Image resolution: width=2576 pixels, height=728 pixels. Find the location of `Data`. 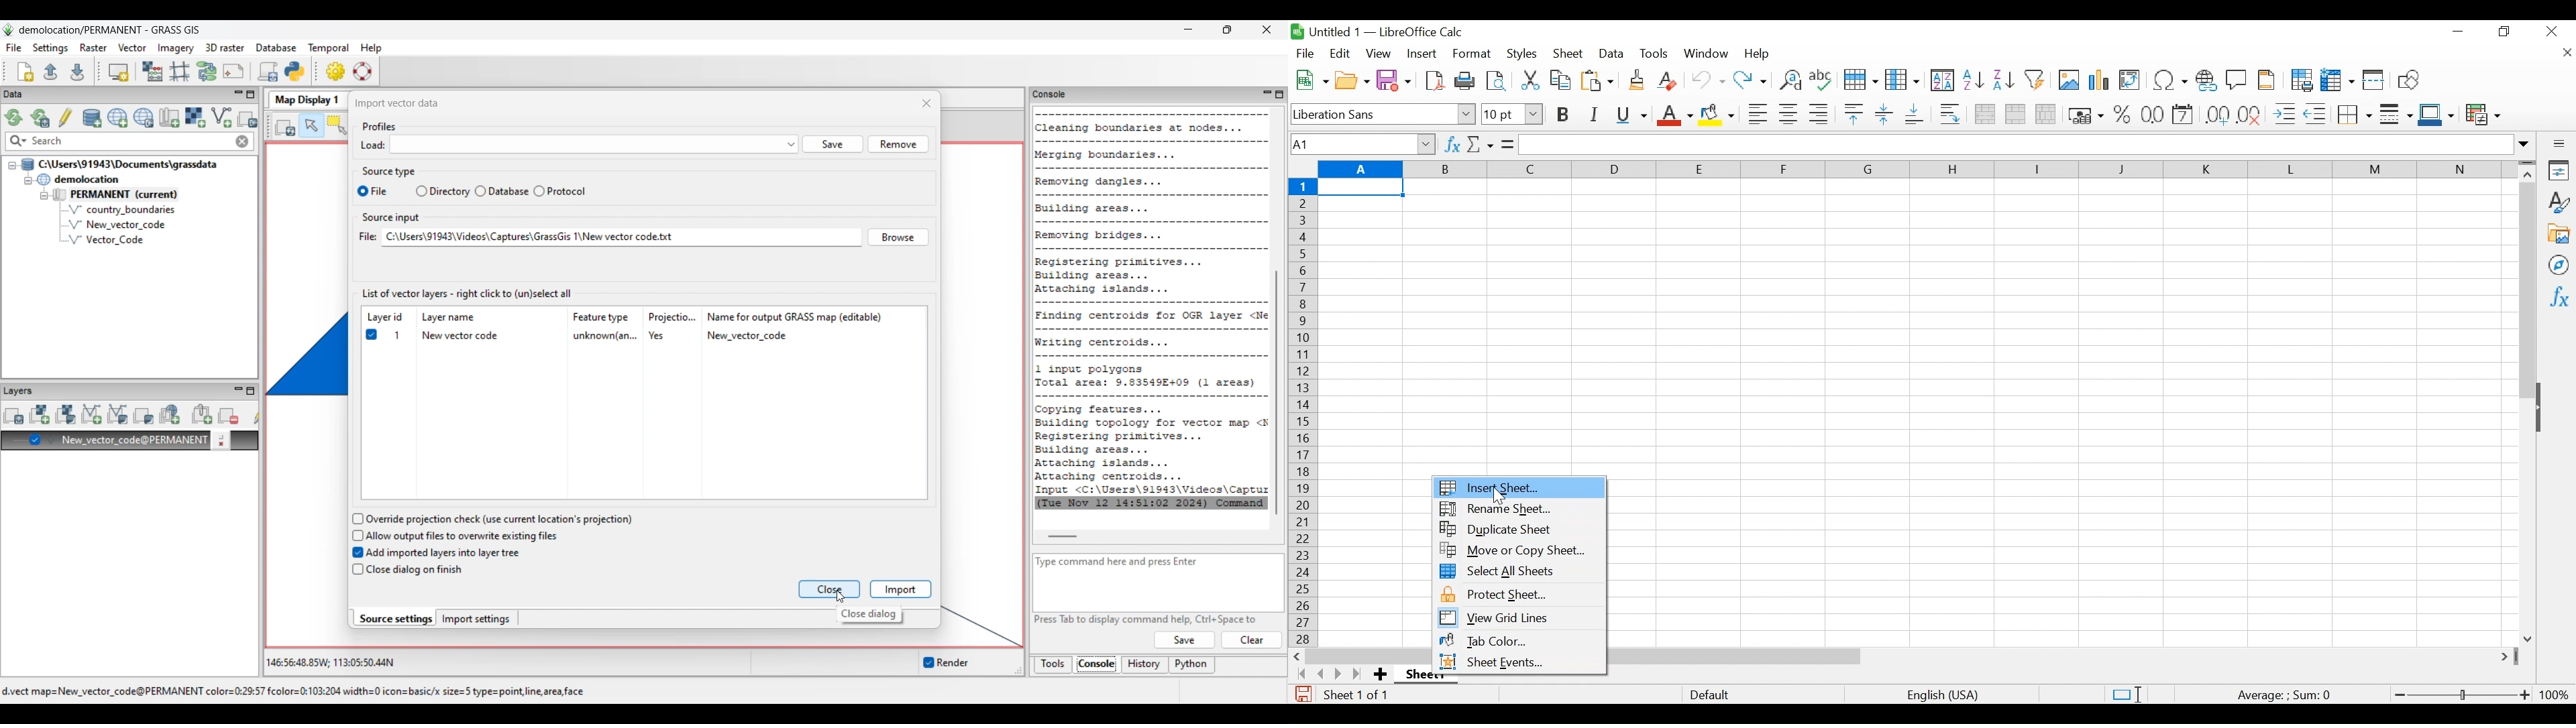

Data is located at coordinates (1612, 54).